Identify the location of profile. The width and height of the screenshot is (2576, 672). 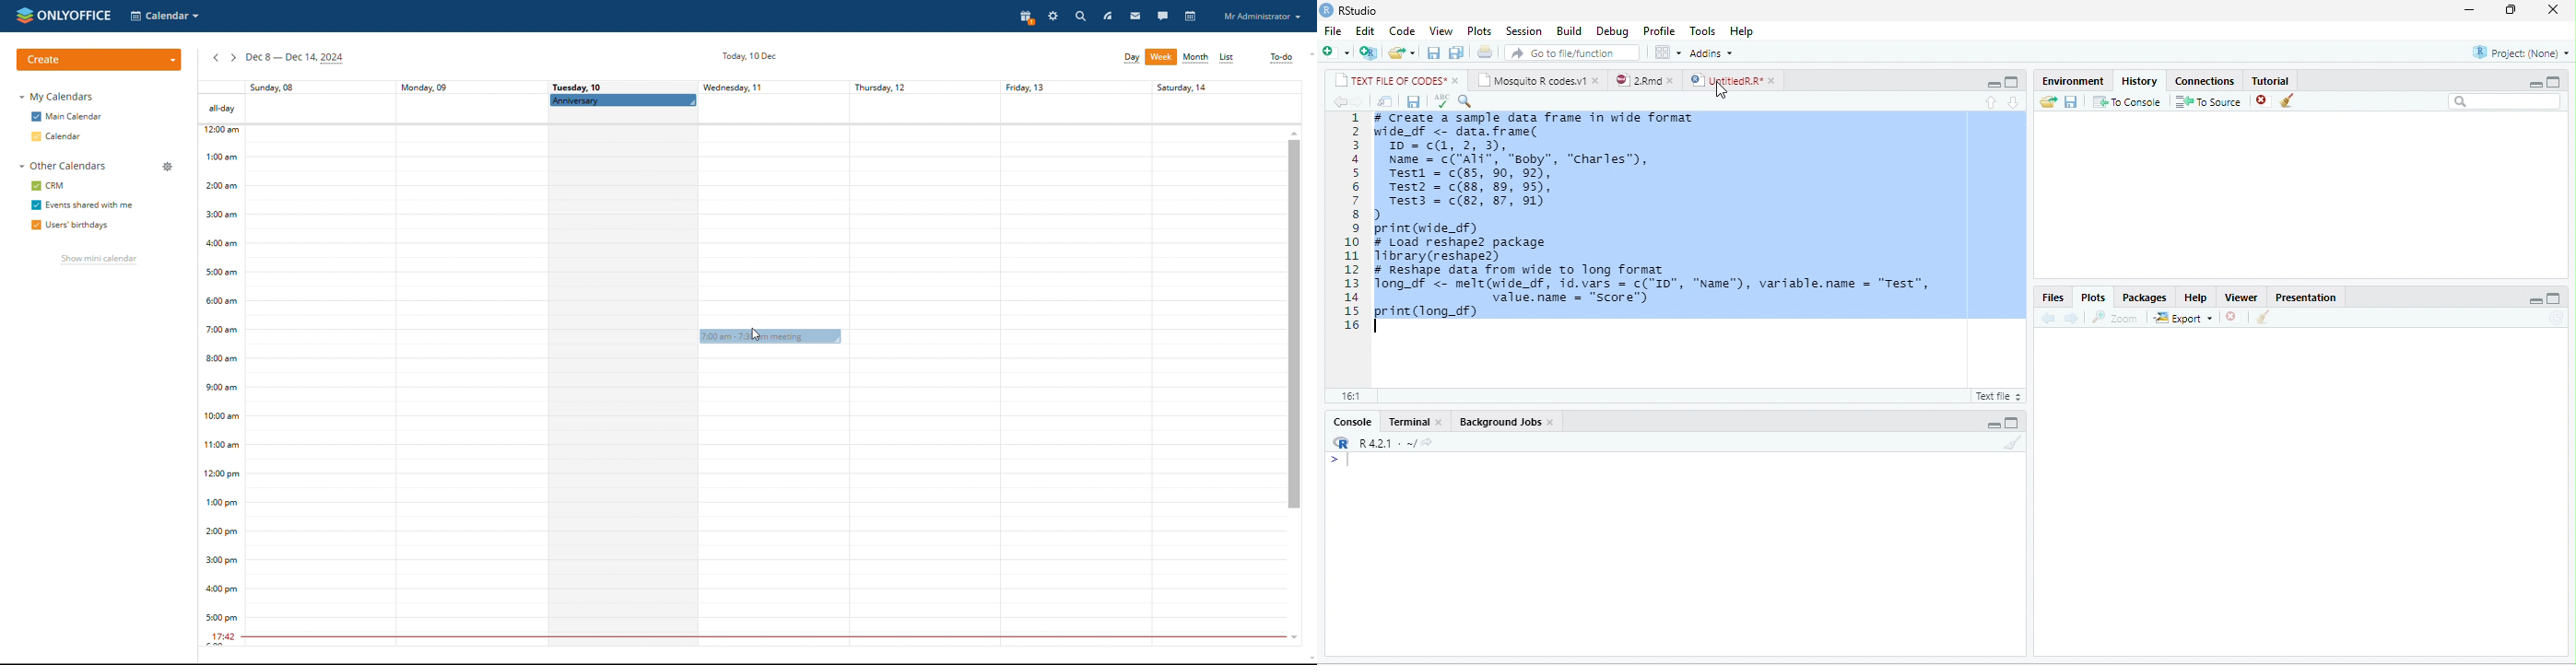
(1262, 16).